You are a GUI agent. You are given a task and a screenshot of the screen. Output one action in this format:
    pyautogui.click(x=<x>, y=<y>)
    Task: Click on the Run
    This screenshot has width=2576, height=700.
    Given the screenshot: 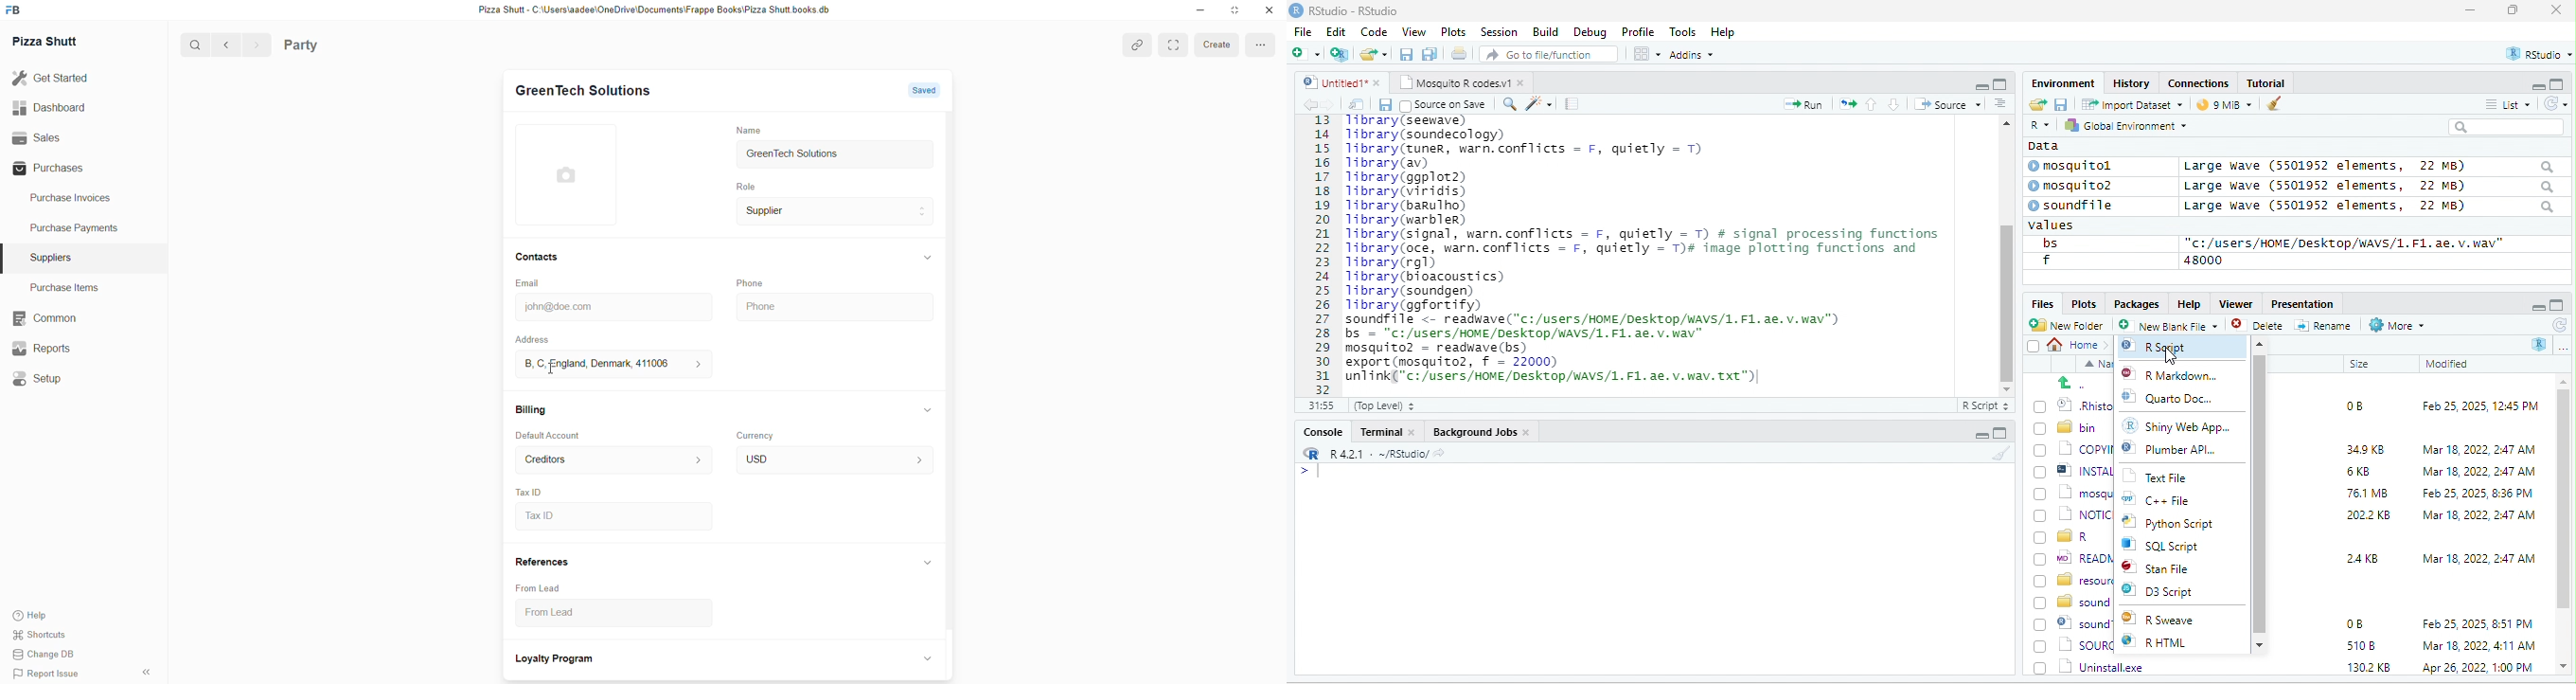 What is the action you would take?
    pyautogui.click(x=1800, y=104)
    